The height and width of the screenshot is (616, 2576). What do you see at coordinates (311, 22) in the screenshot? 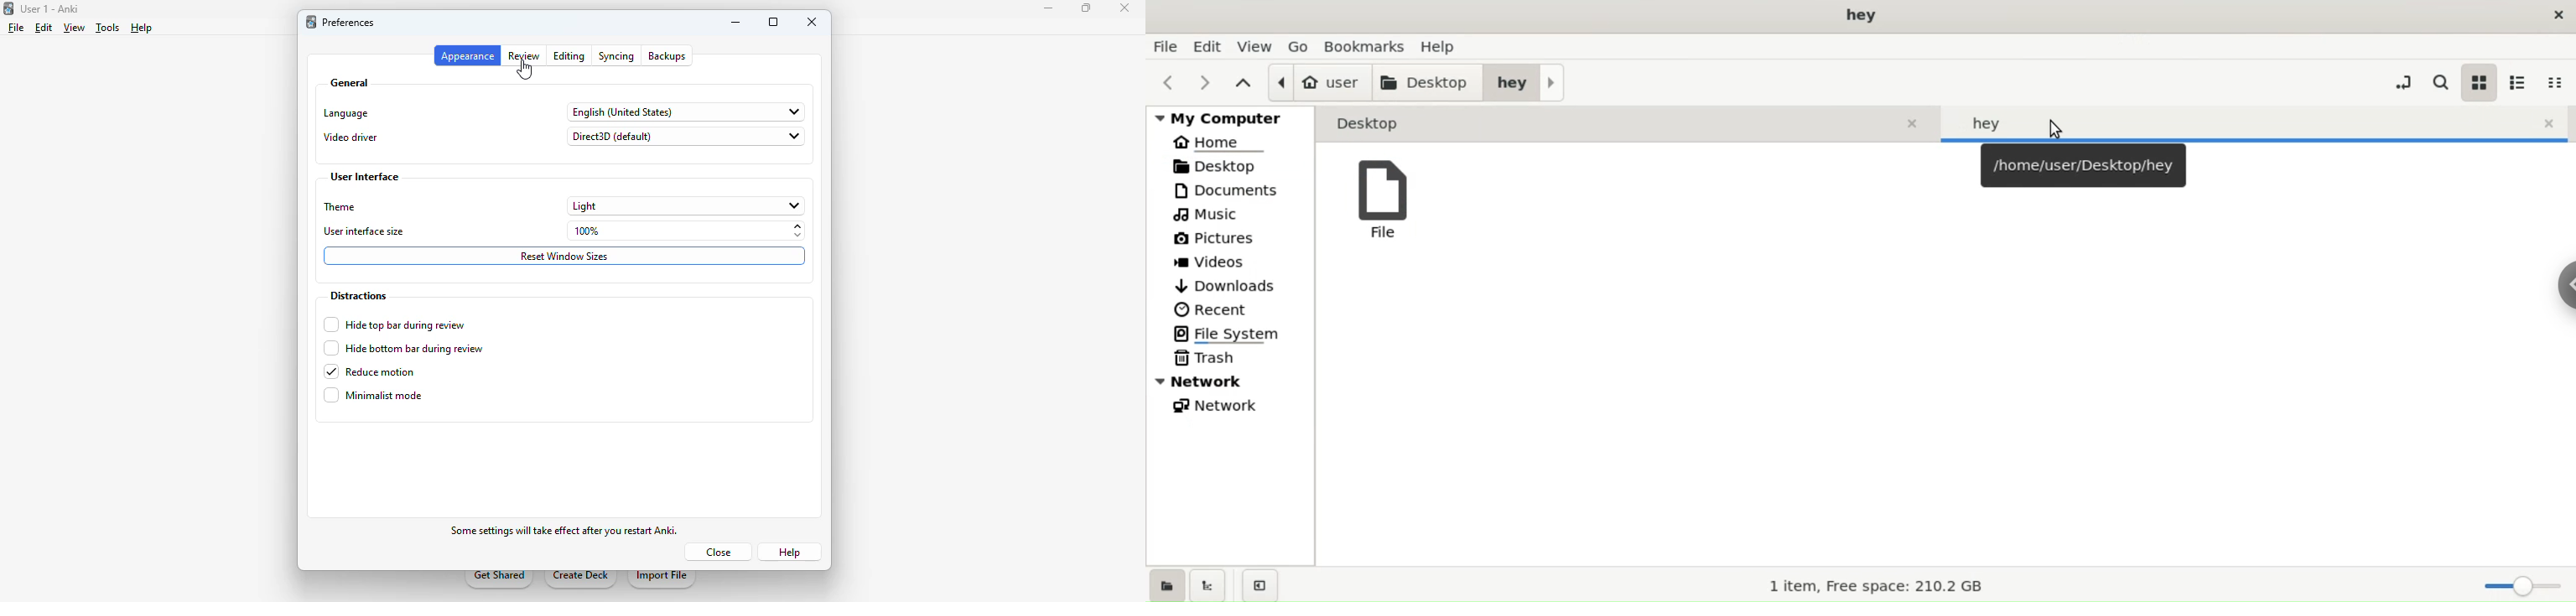
I see `logo` at bounding box center [311, 22].